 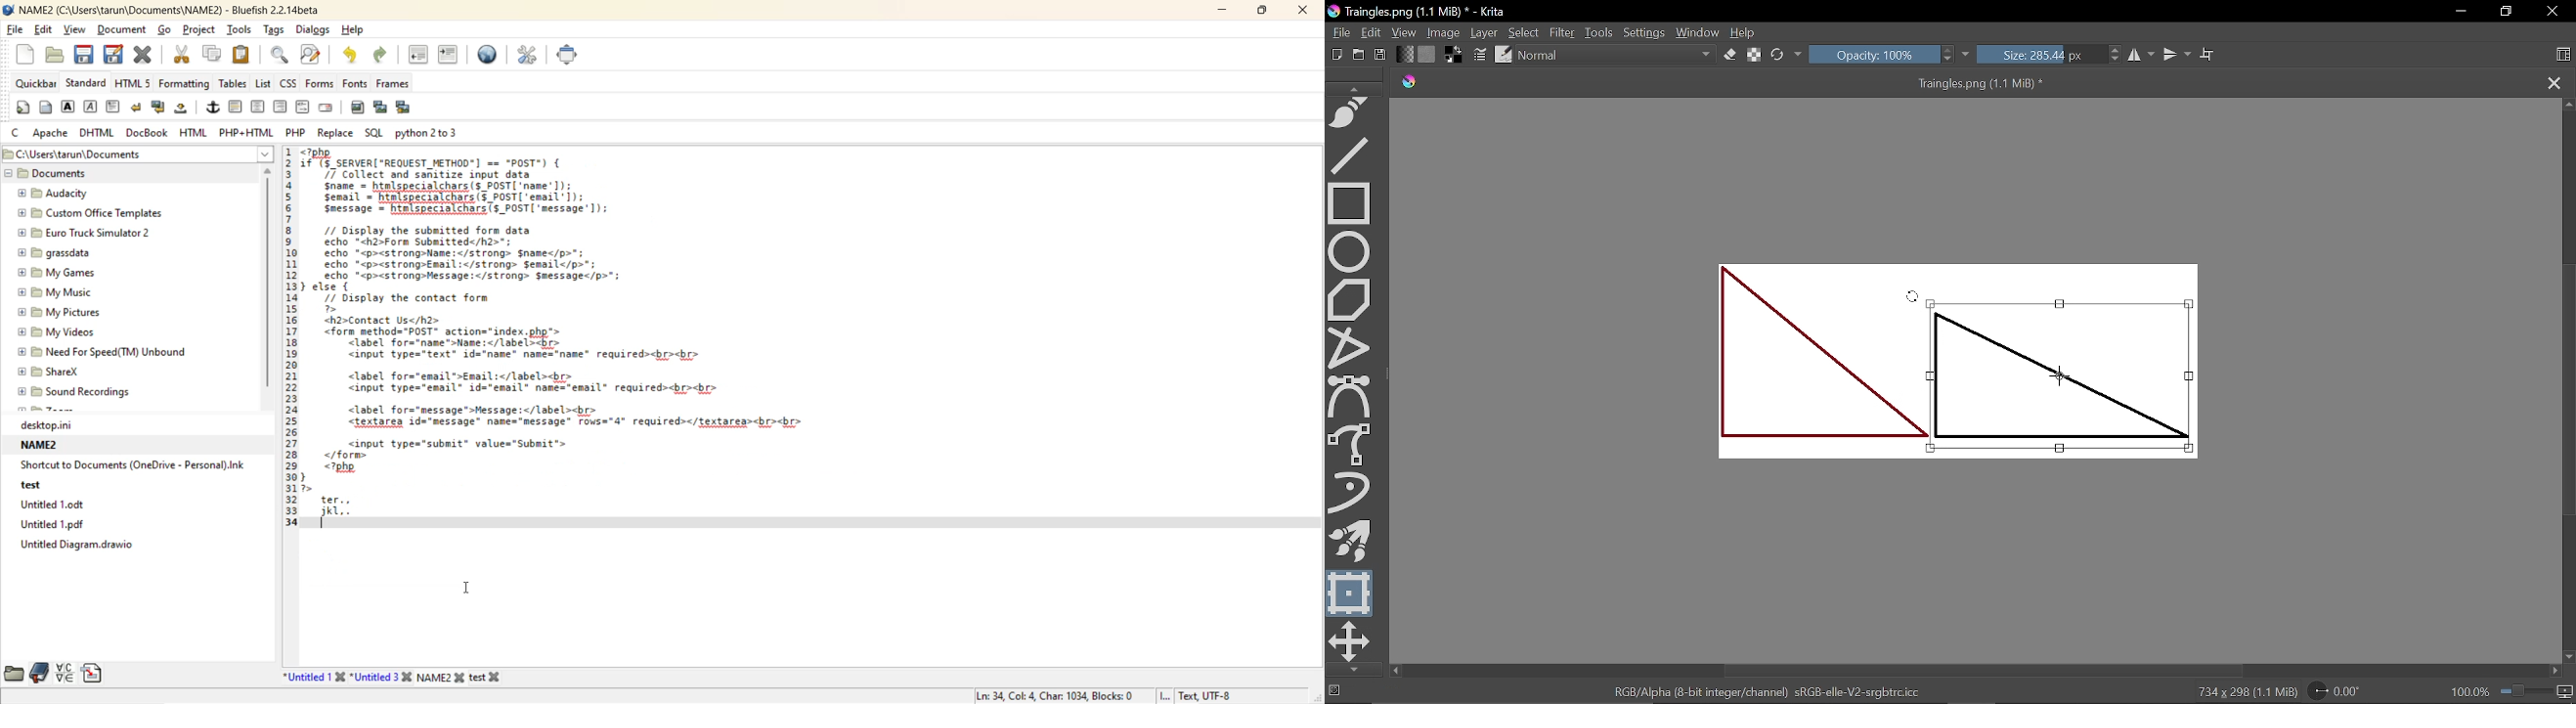 What do you see at coordinates (199, 32) in the screenshot?
I see `project` at bounding box center [199, 32].